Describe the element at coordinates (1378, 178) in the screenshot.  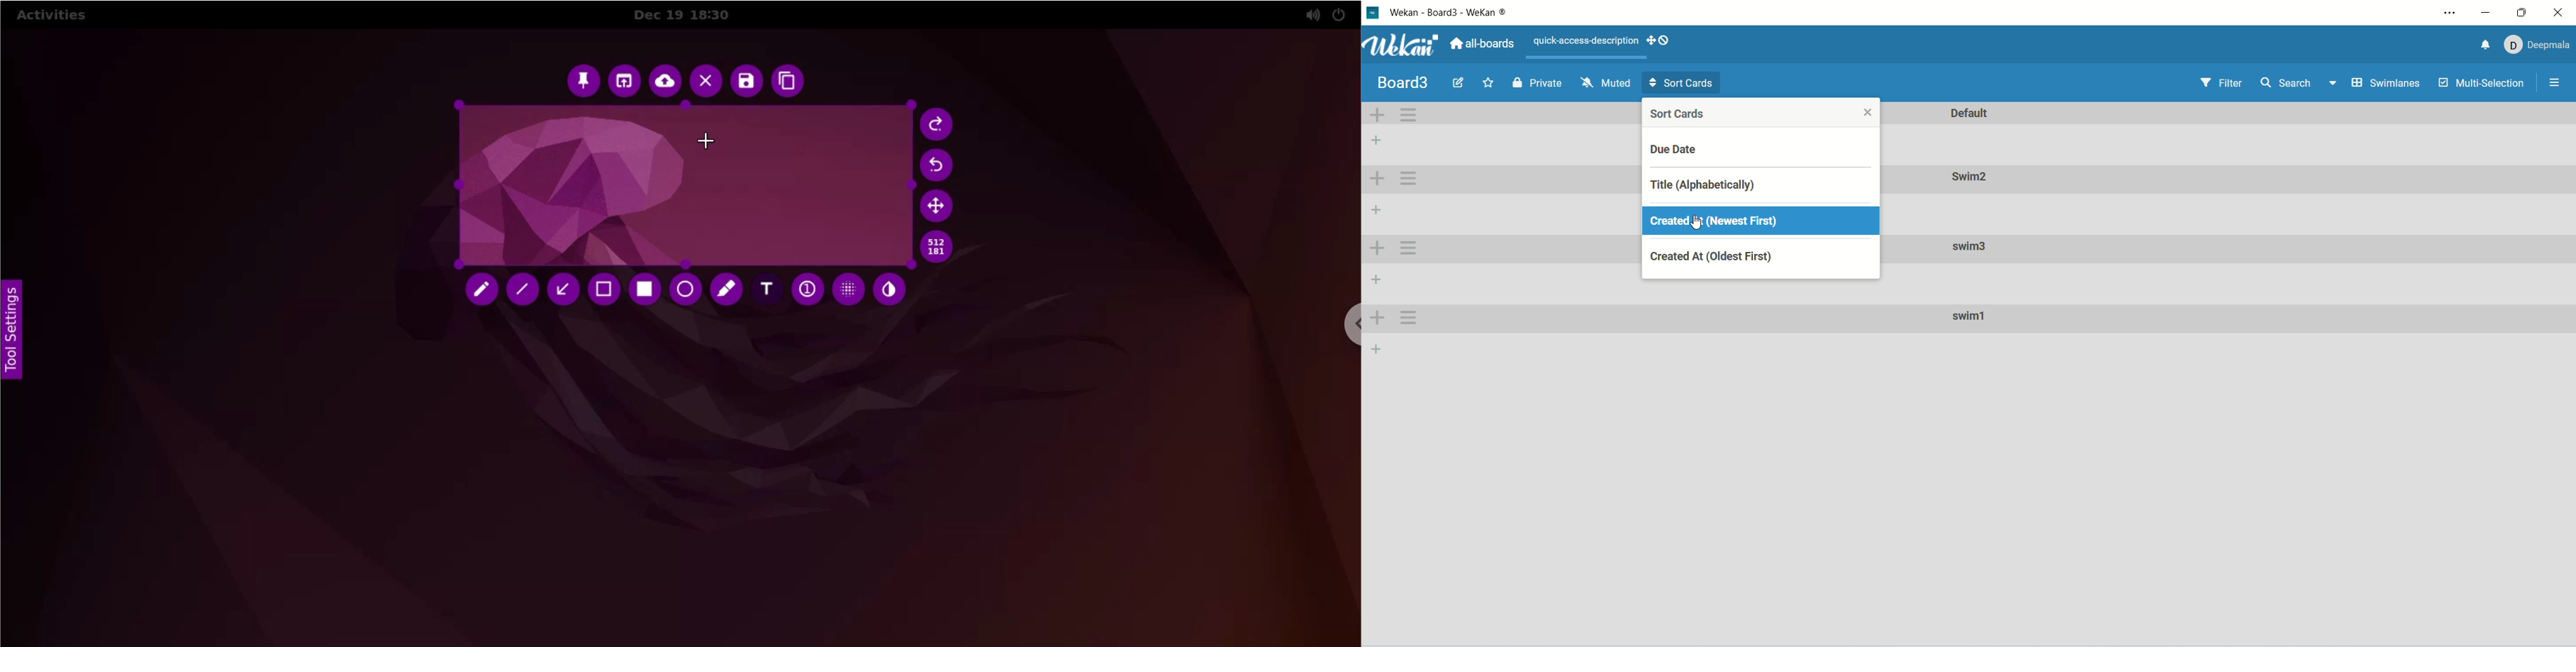
I see `add swimlane` at that location.